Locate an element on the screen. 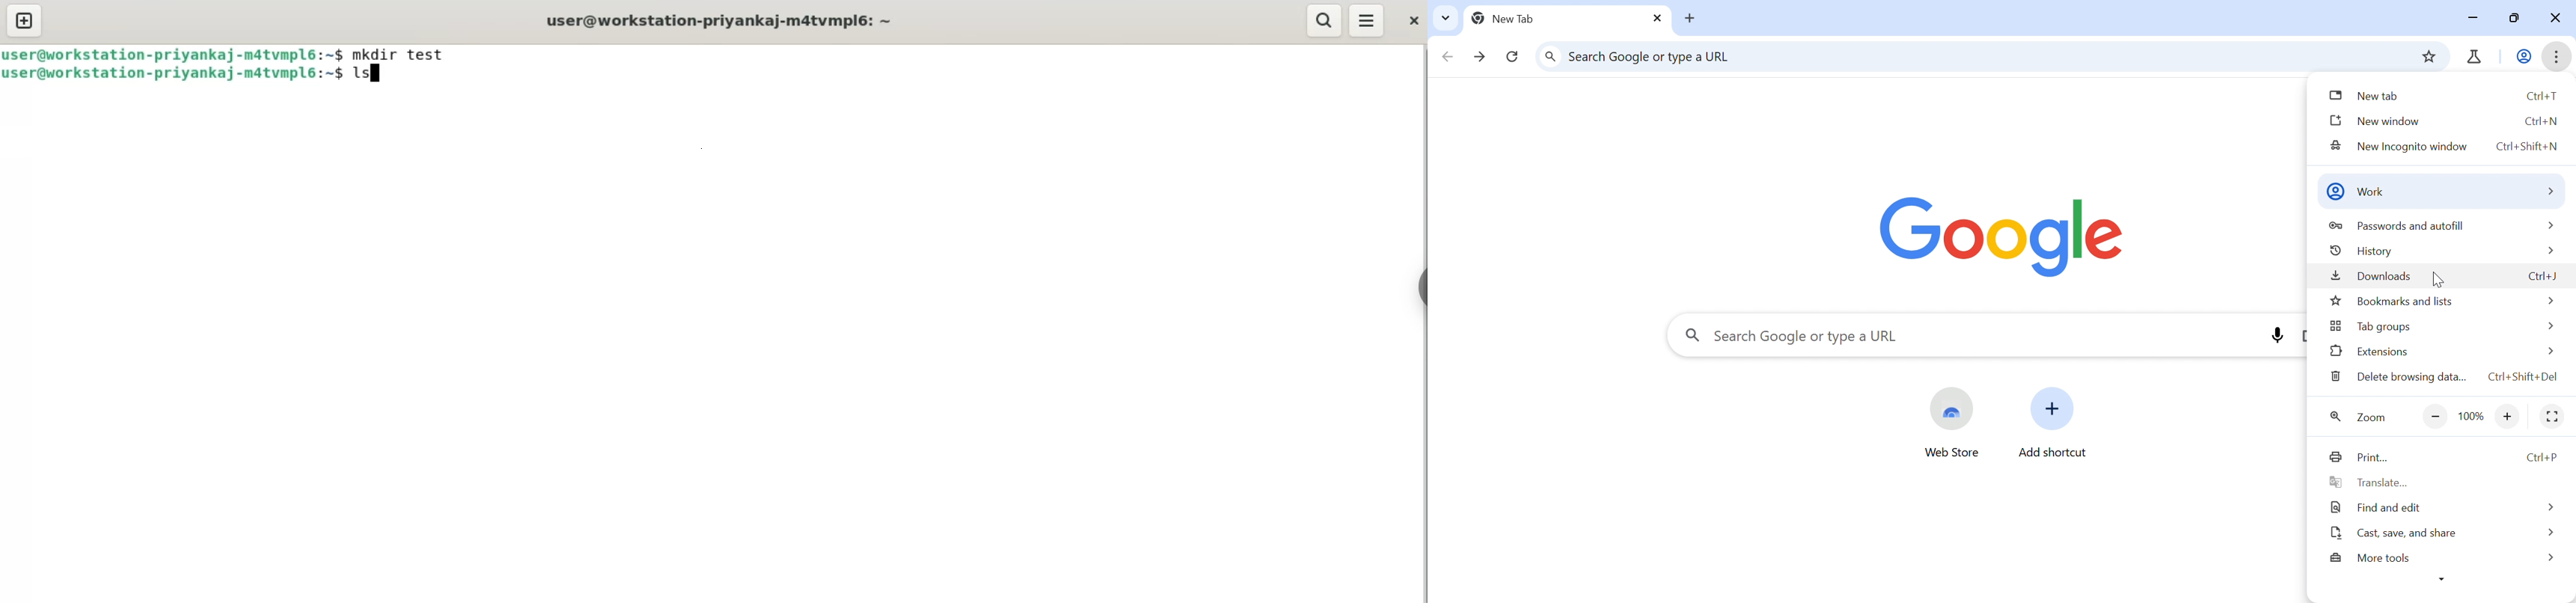  Minimize is located at coordinates (2477, 19).